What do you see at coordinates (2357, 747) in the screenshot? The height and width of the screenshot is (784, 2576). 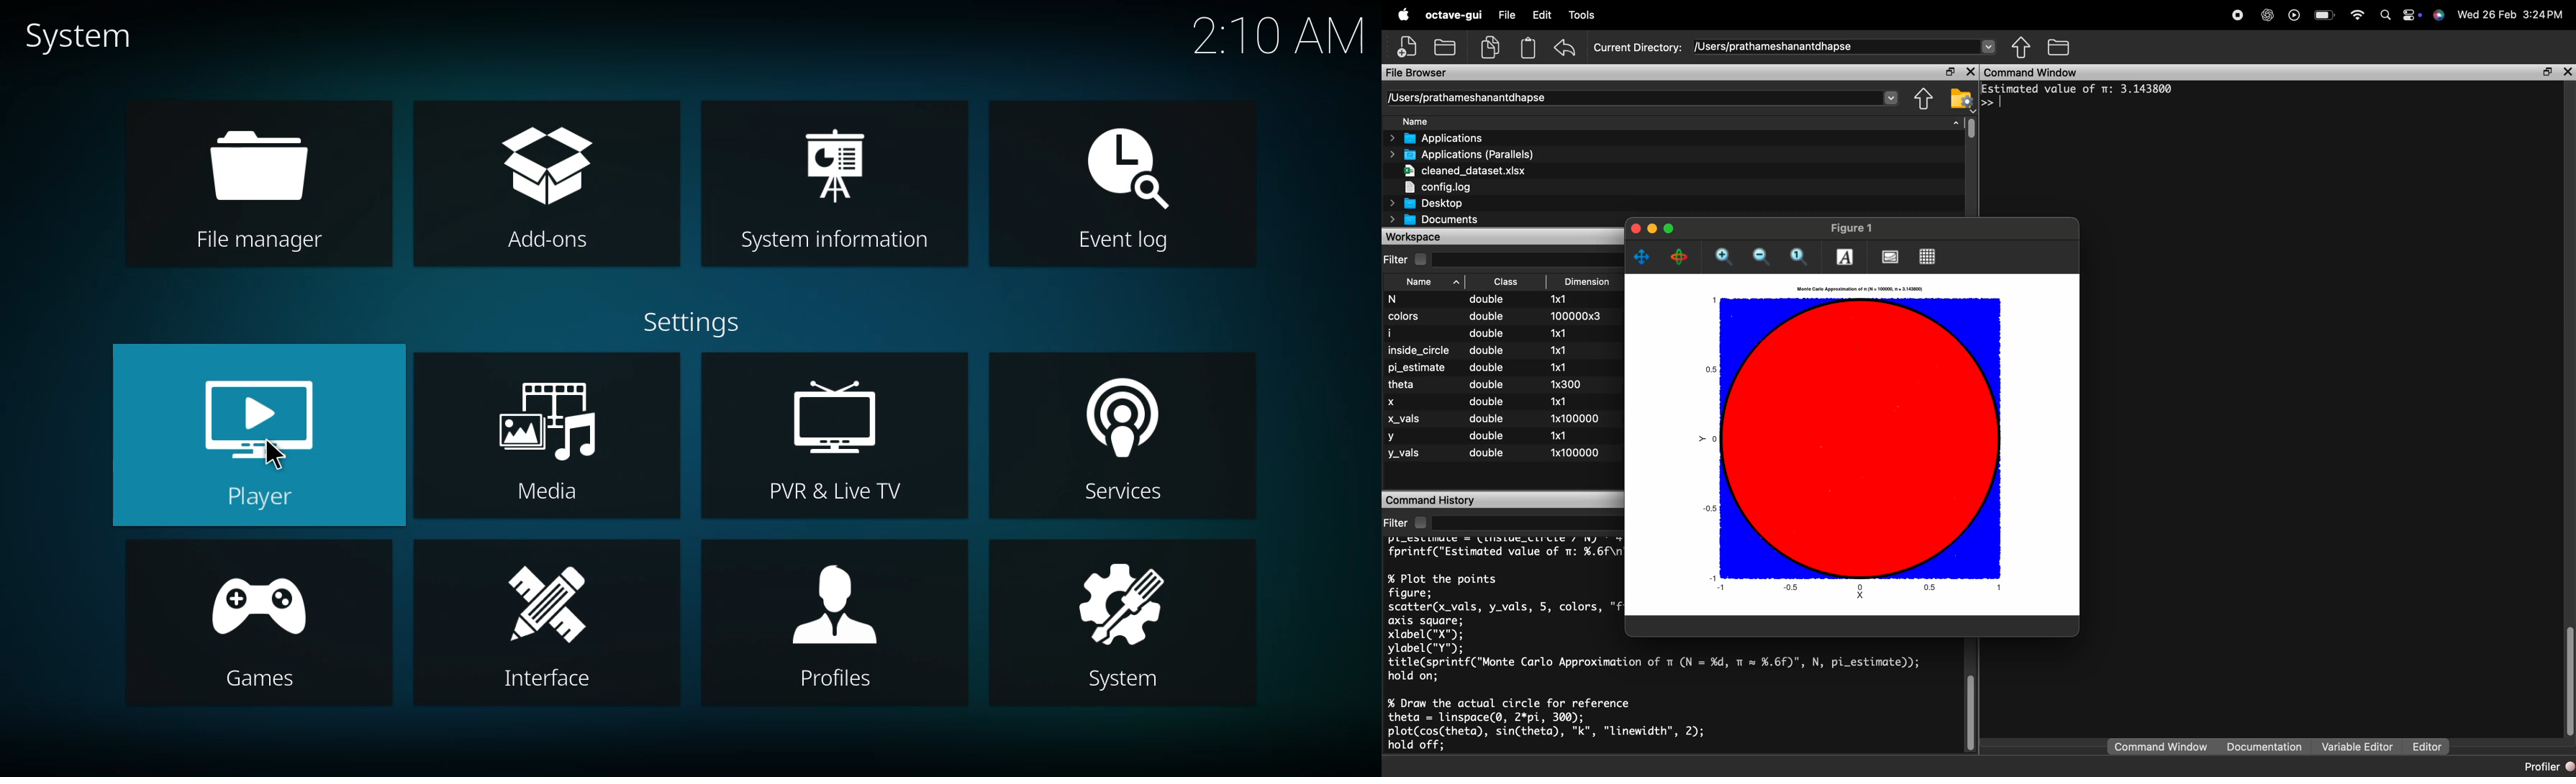 I see `Variable Editor` at bounding box center [2357, 747].